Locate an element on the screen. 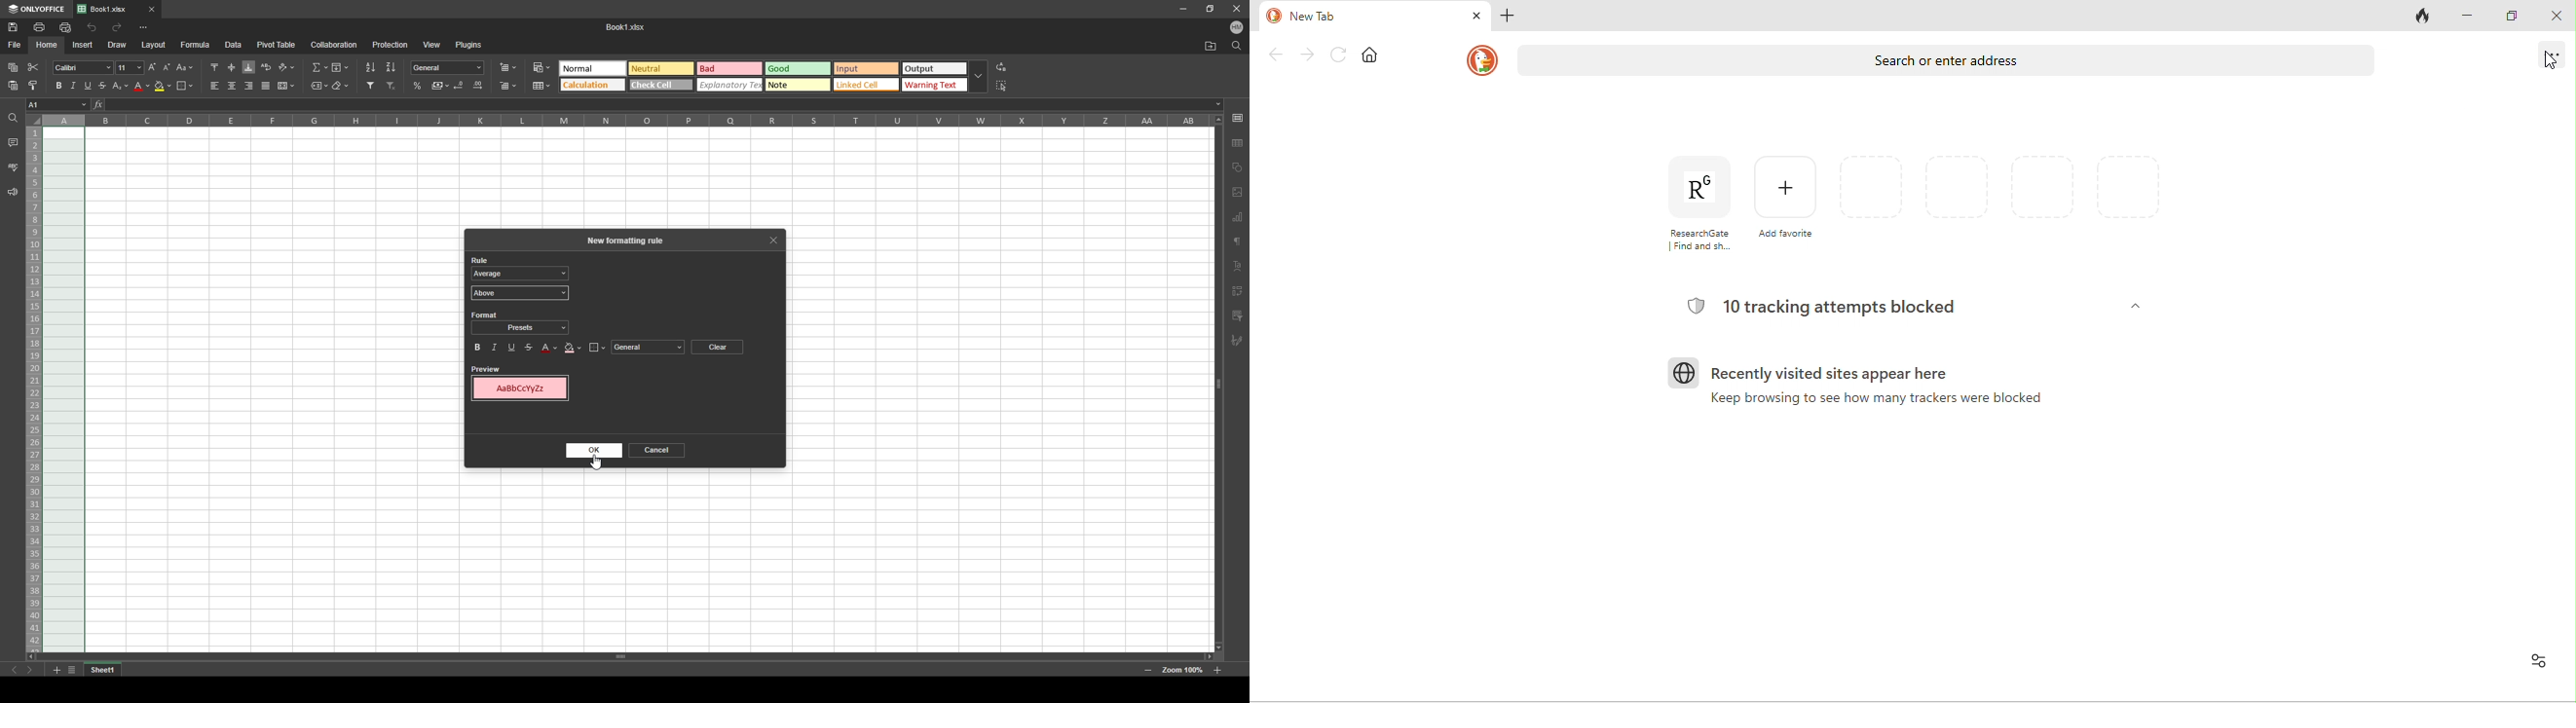 This screenshot has height=728, width=2576. font style is located at coordinates (83, 68).